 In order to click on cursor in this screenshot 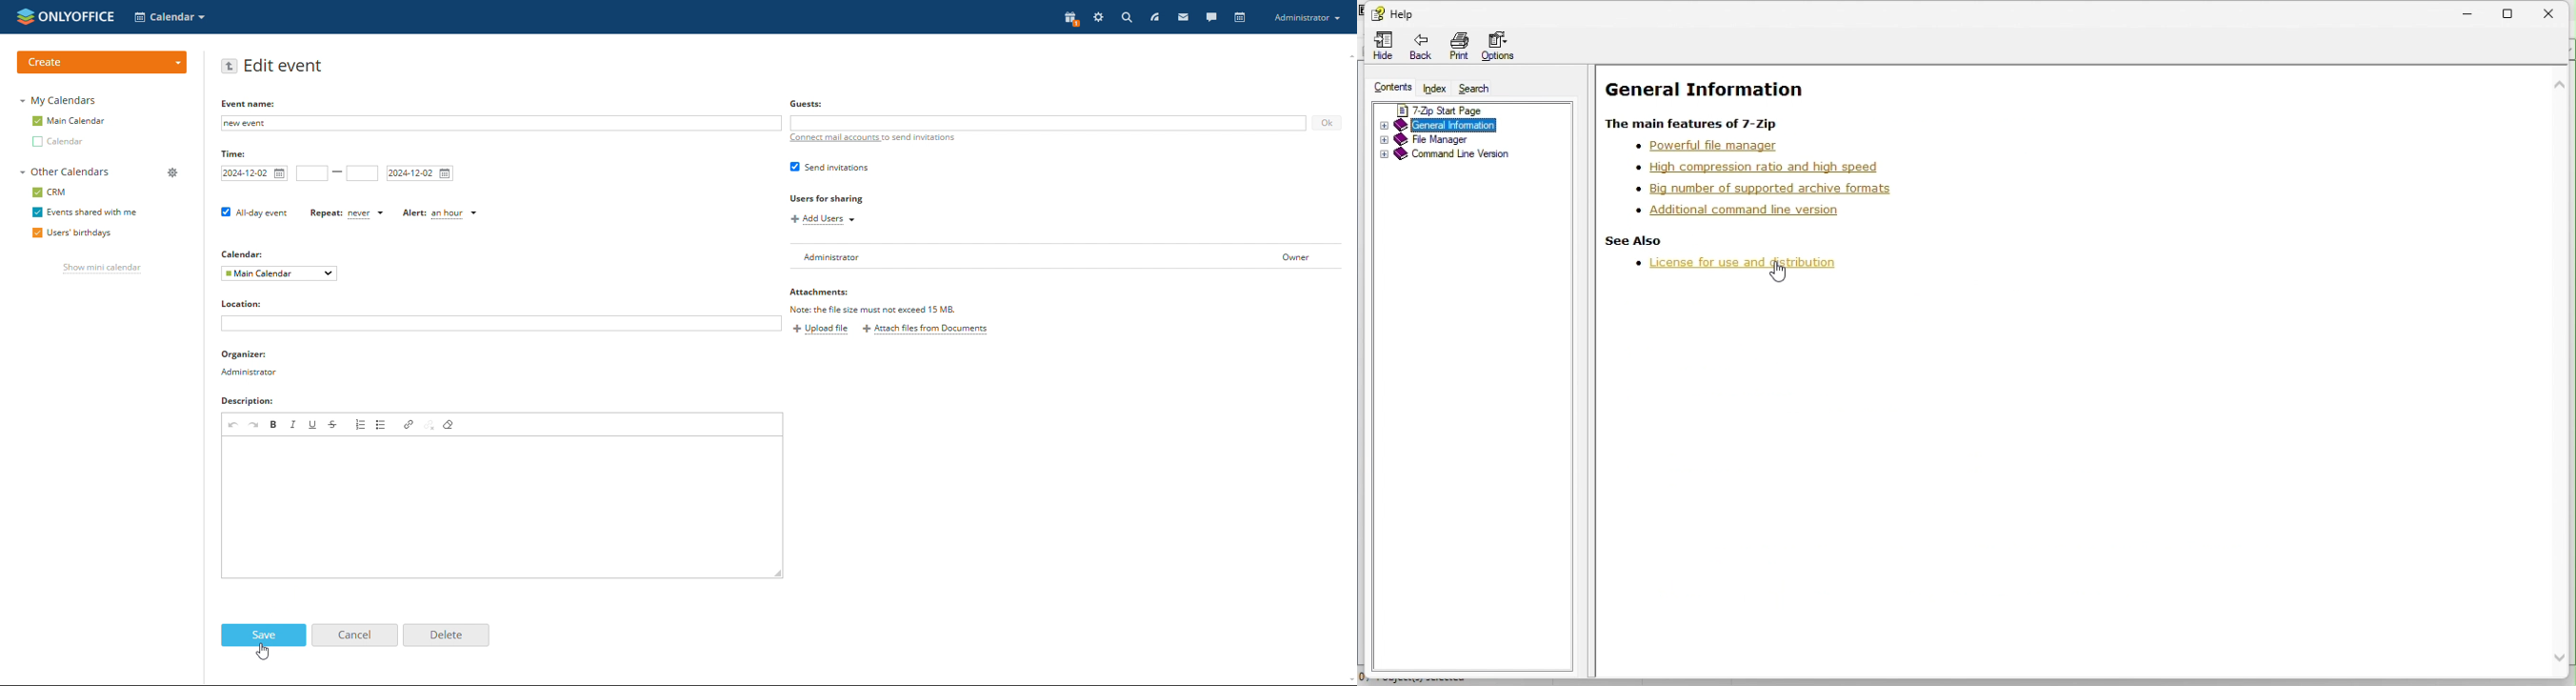, I will do `click(1779, 276)`.